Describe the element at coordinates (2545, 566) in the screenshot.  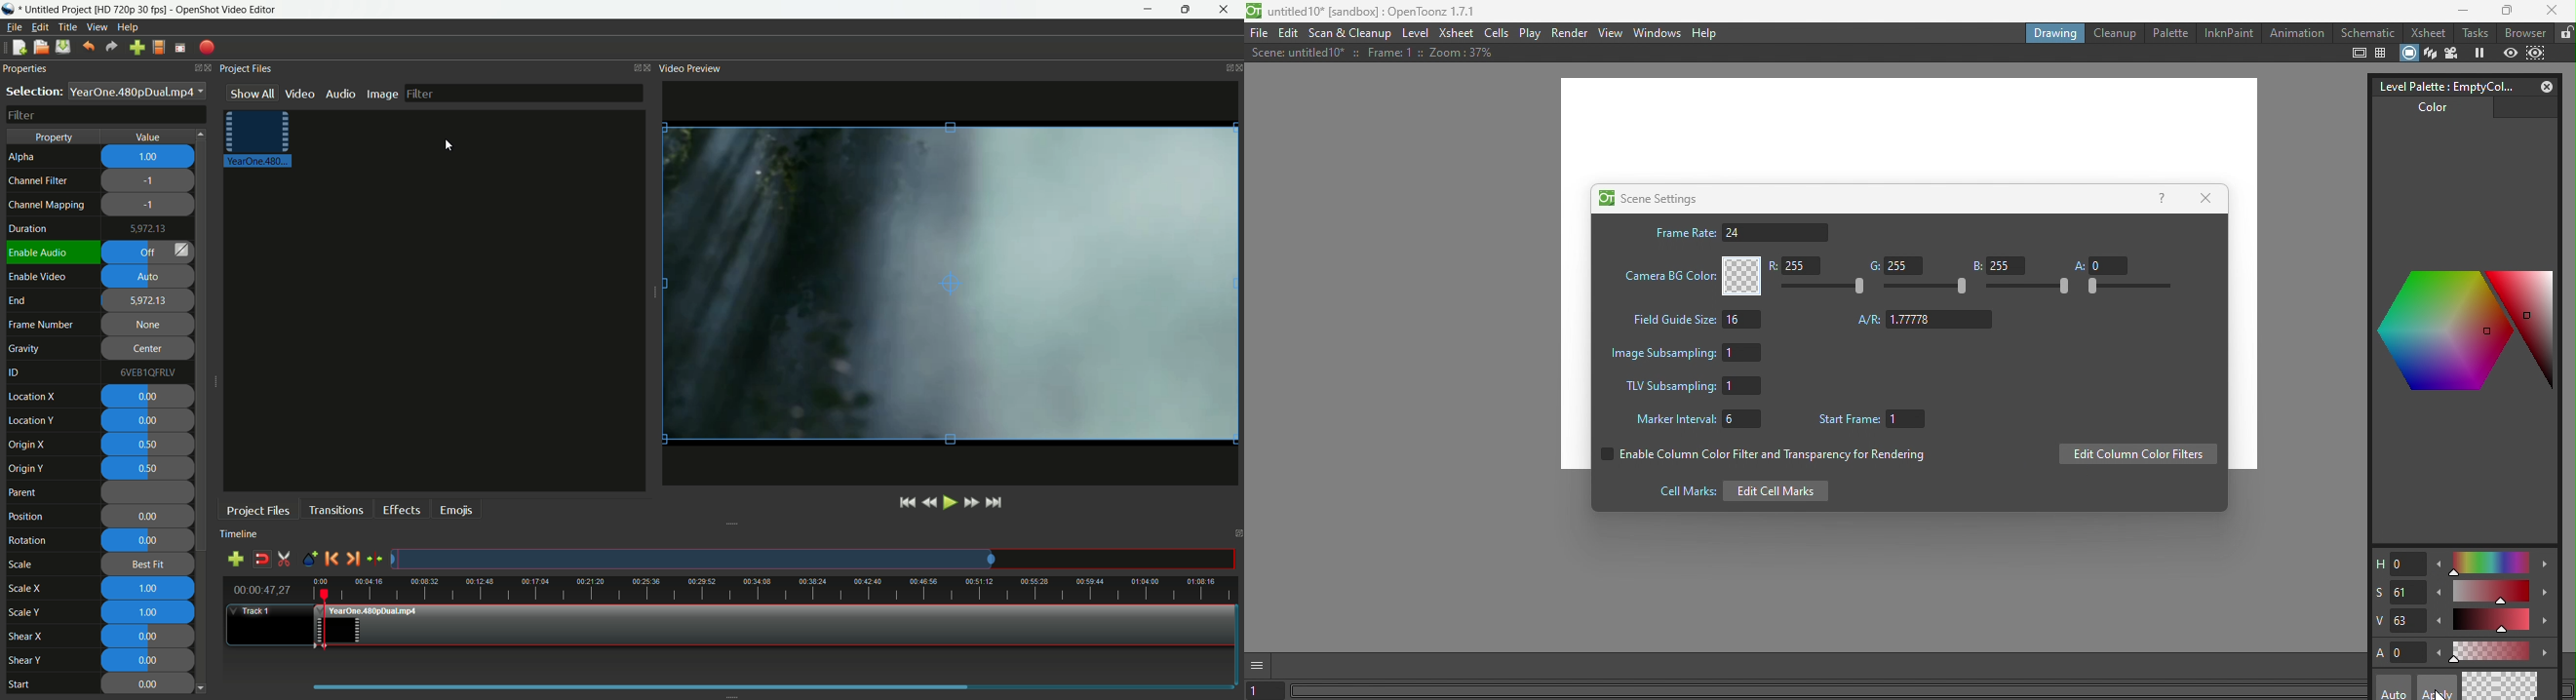
I see `` at that location.